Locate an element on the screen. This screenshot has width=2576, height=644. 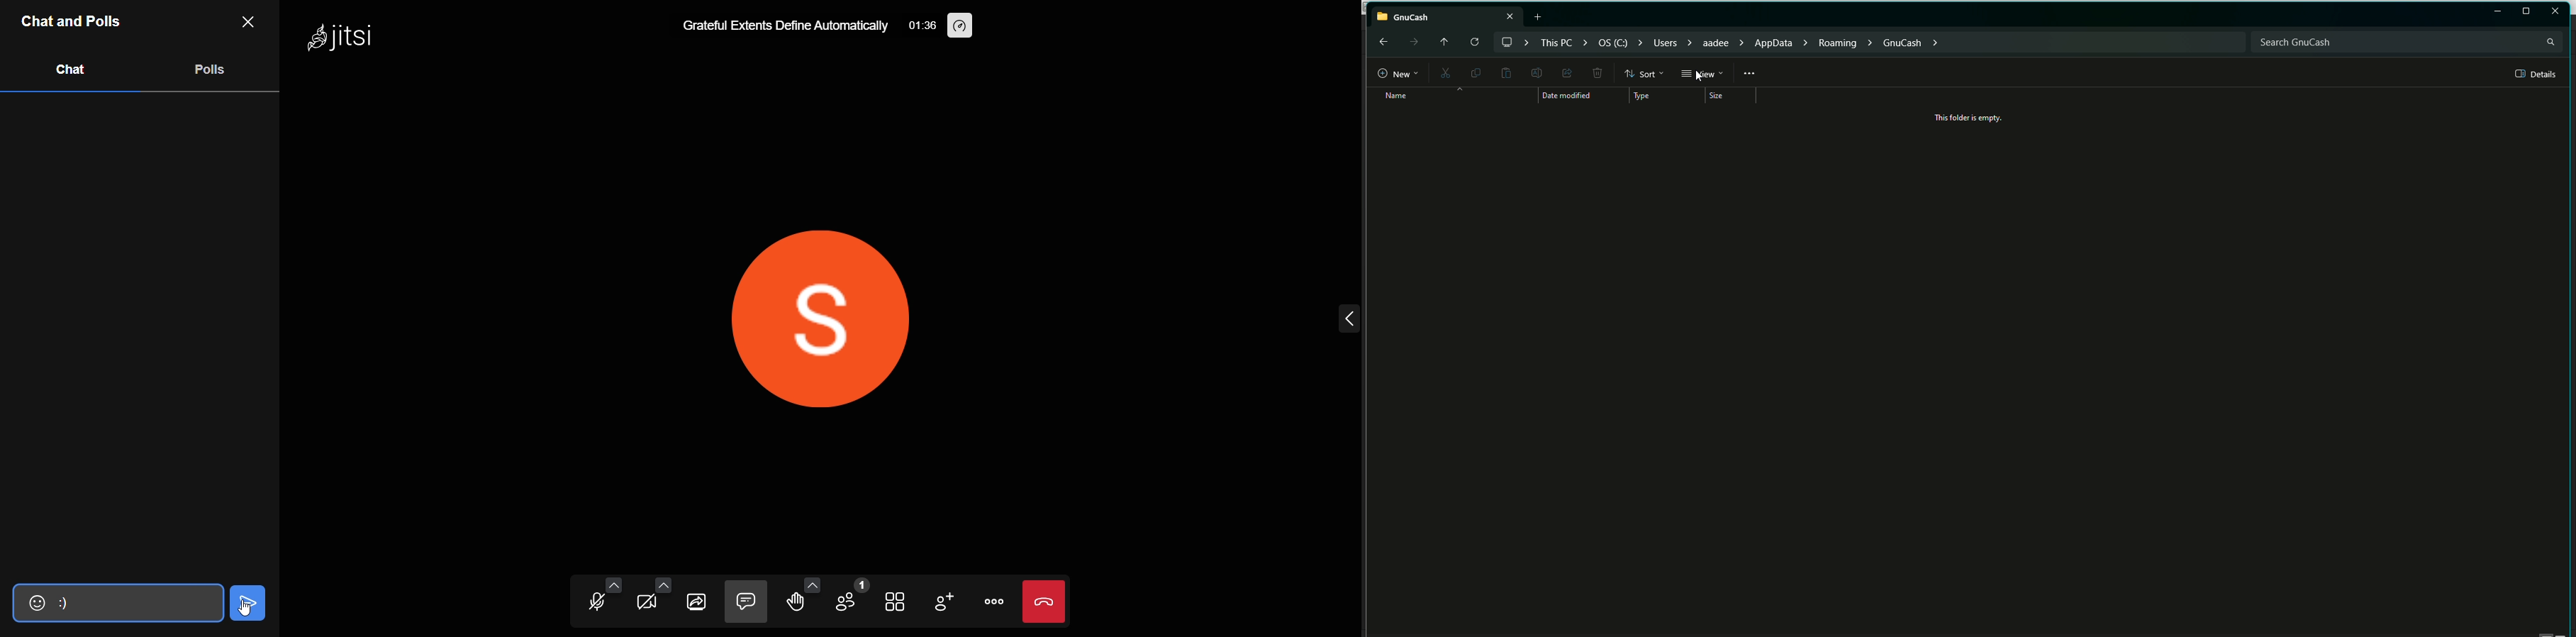
Close is located at coordinates (2556, 11).